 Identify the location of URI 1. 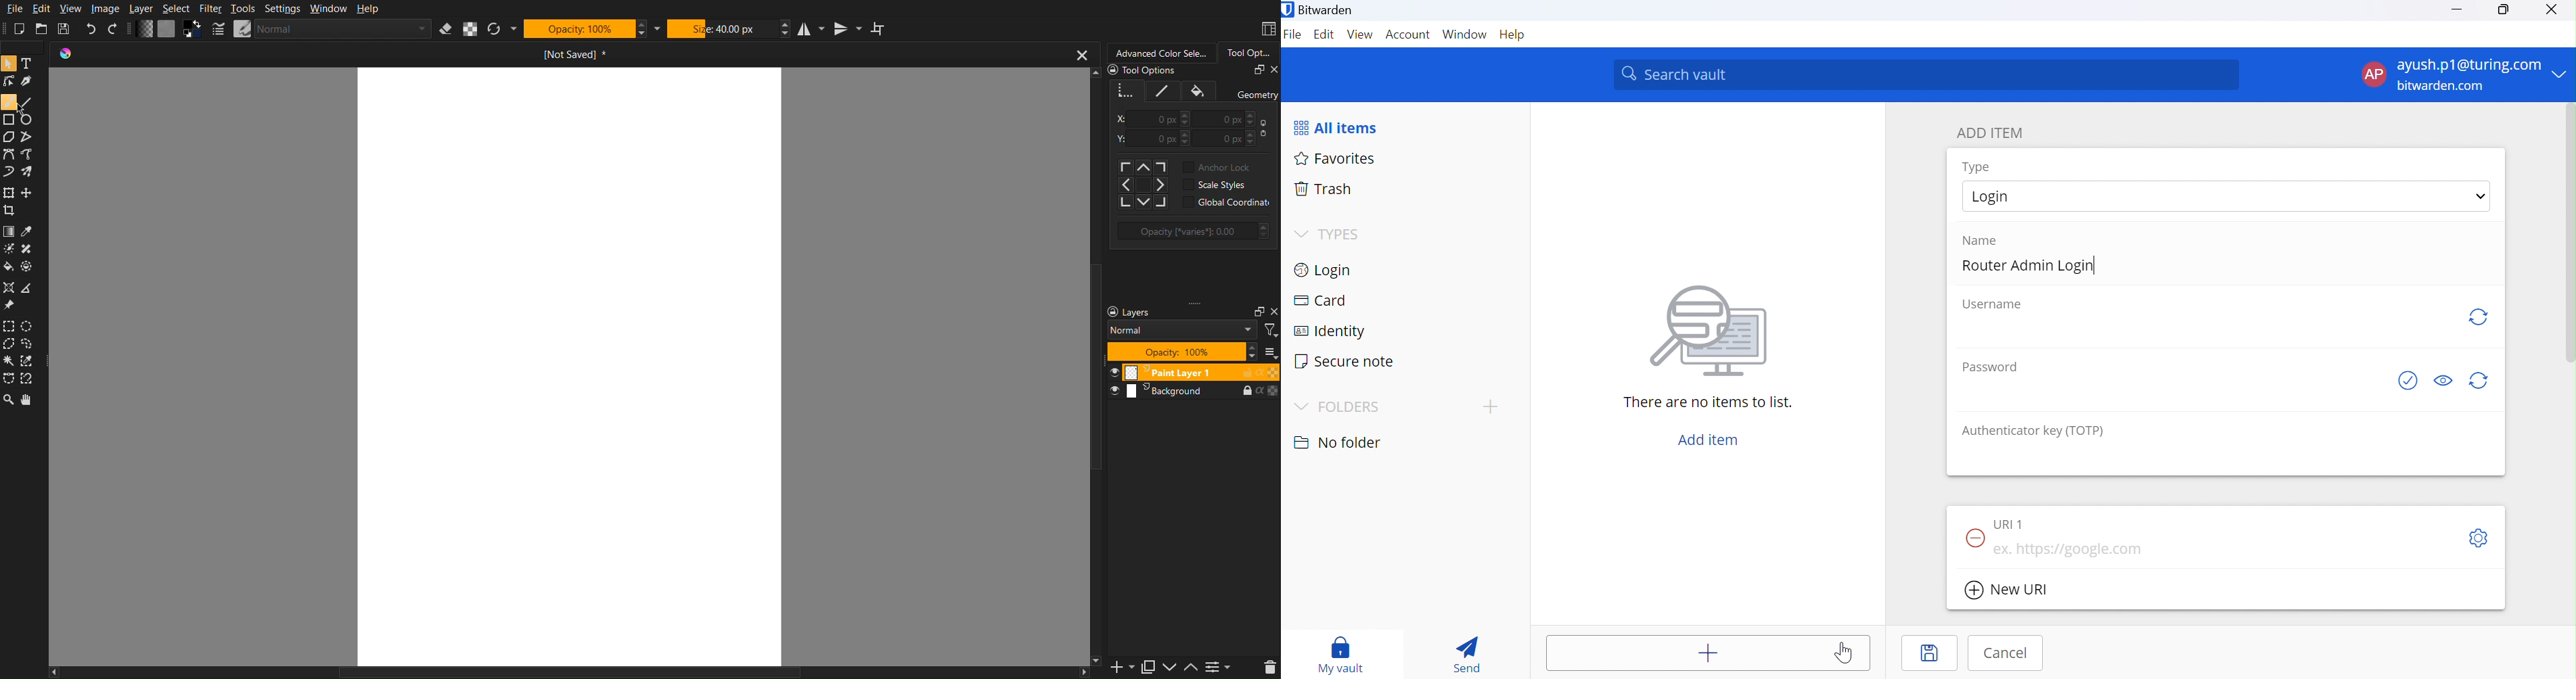
(2009, 525).